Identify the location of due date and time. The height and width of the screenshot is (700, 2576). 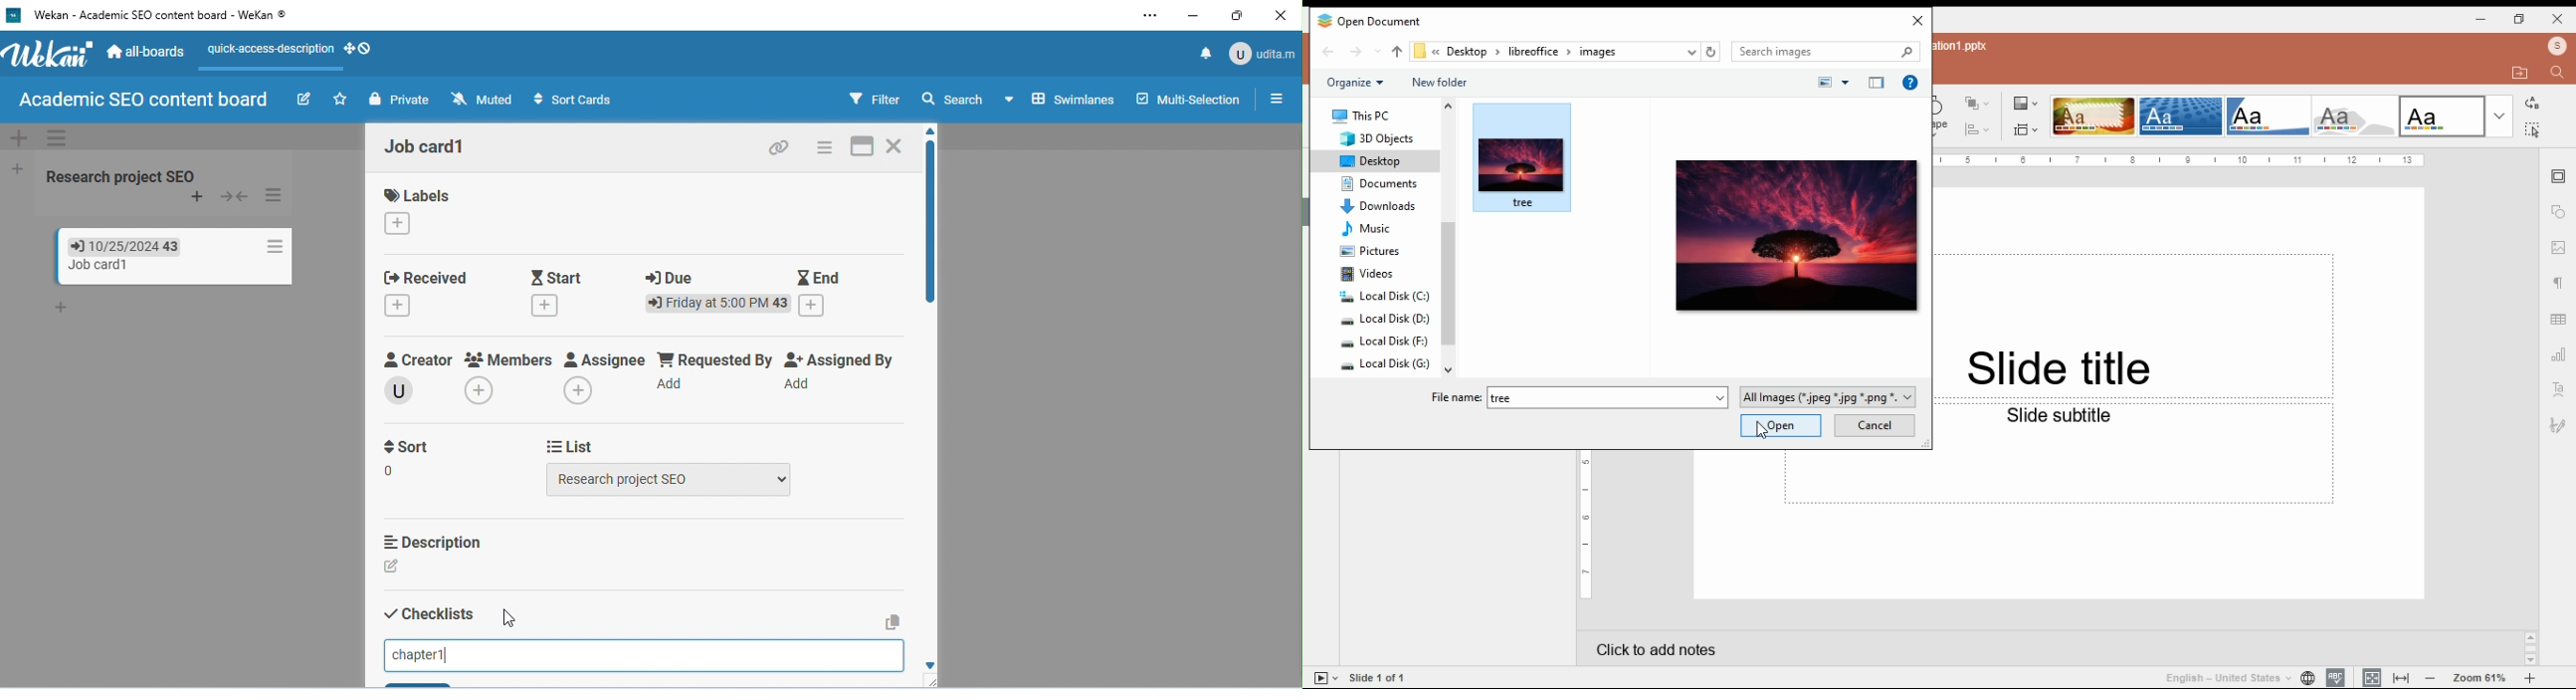
(717, 303).